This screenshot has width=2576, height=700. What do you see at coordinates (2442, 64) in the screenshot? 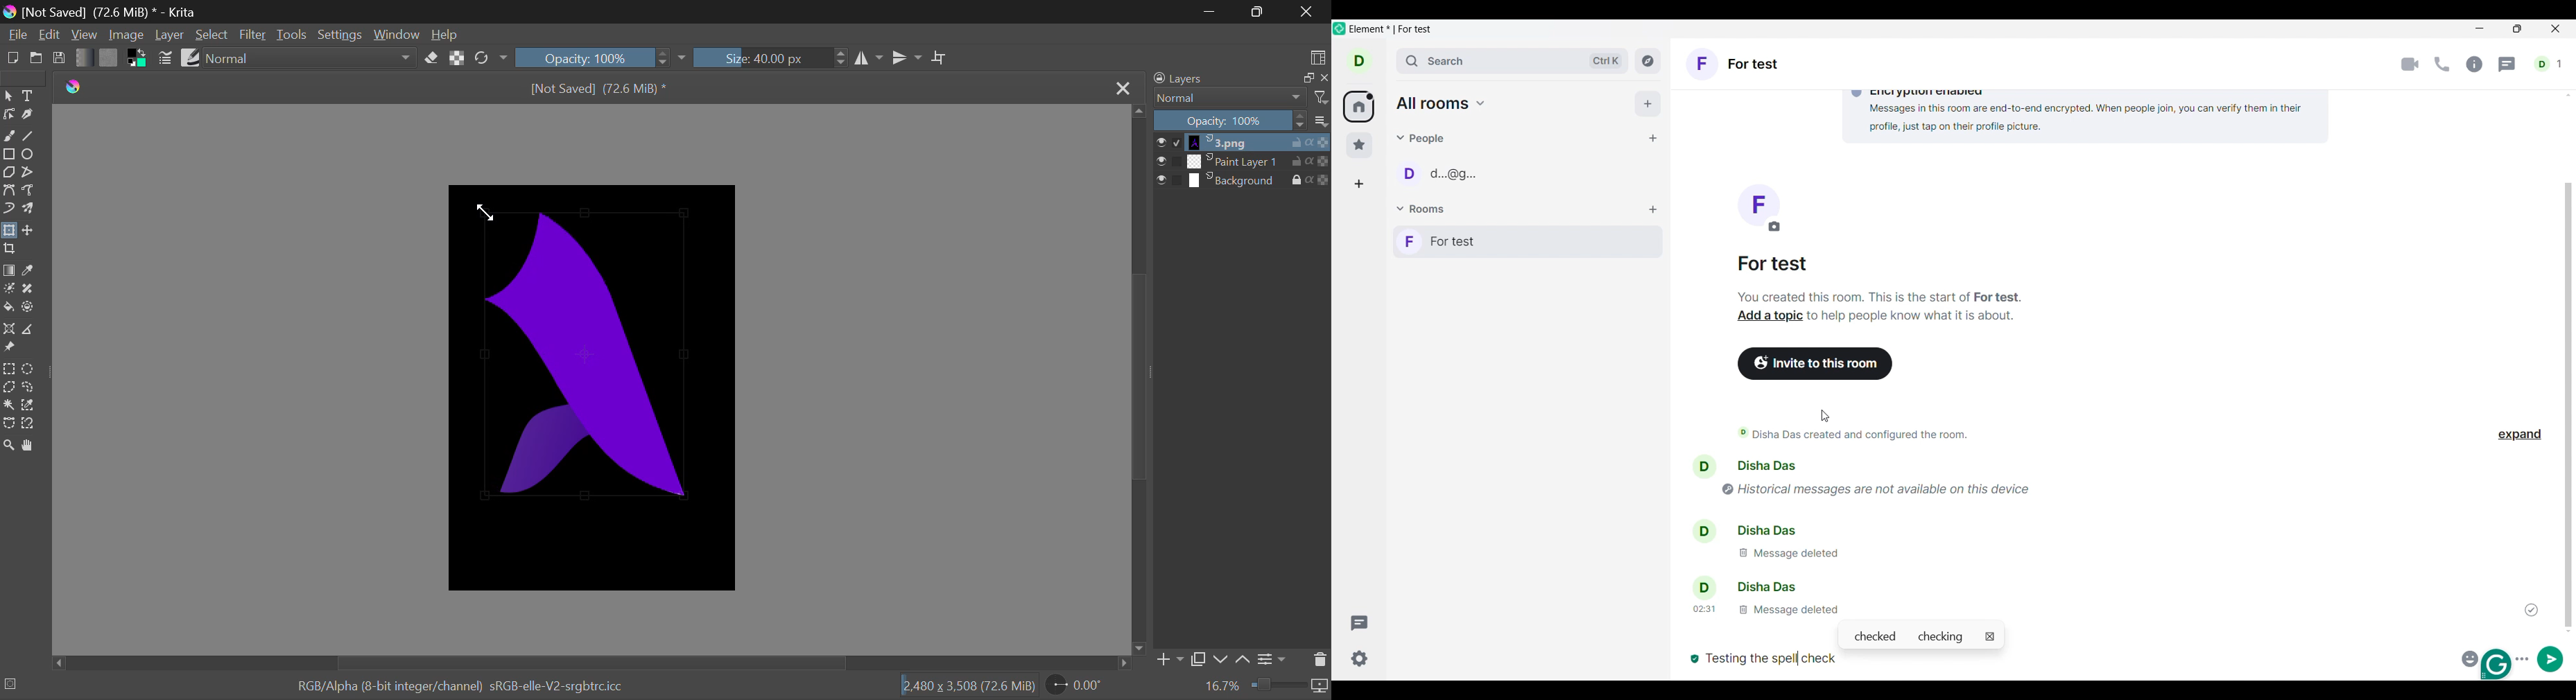
I see `Call` at bounding box center [2442, 64].